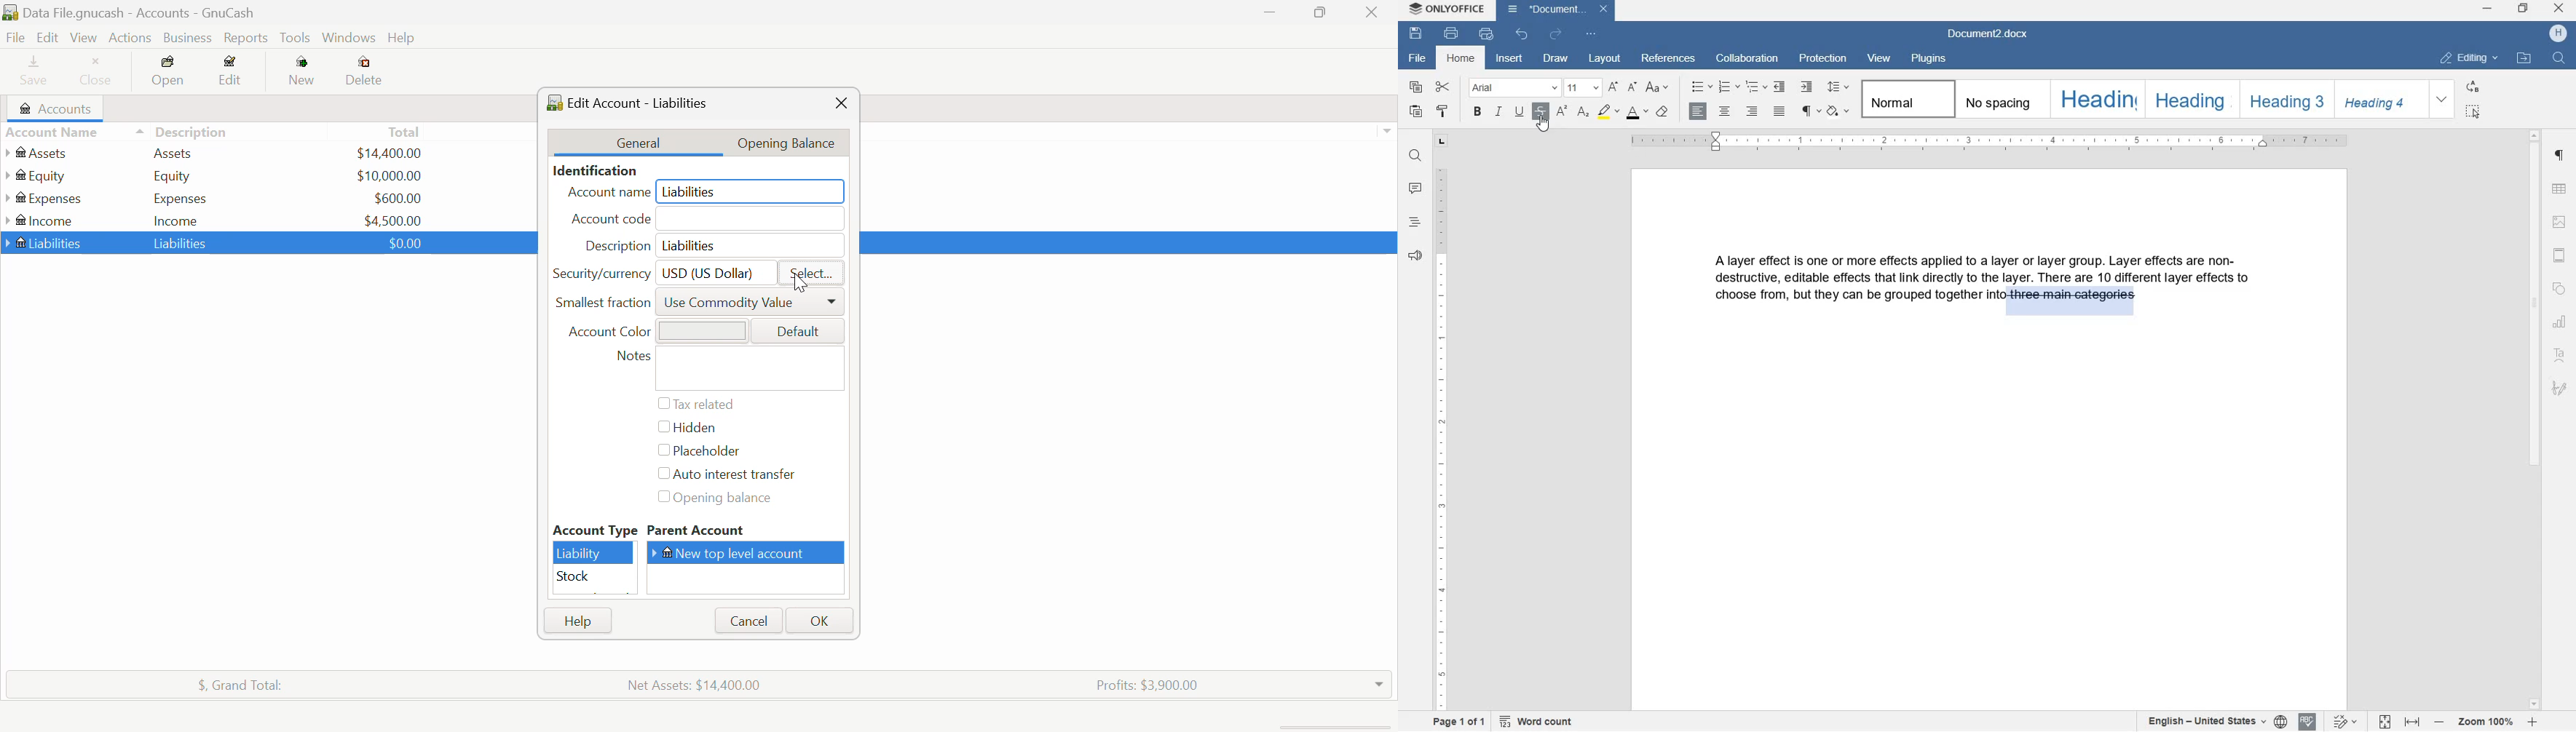  What do you see at coordinates (1614, 86) in the screenshot?
I see `increment font size` at bounding box center [1614, 86].